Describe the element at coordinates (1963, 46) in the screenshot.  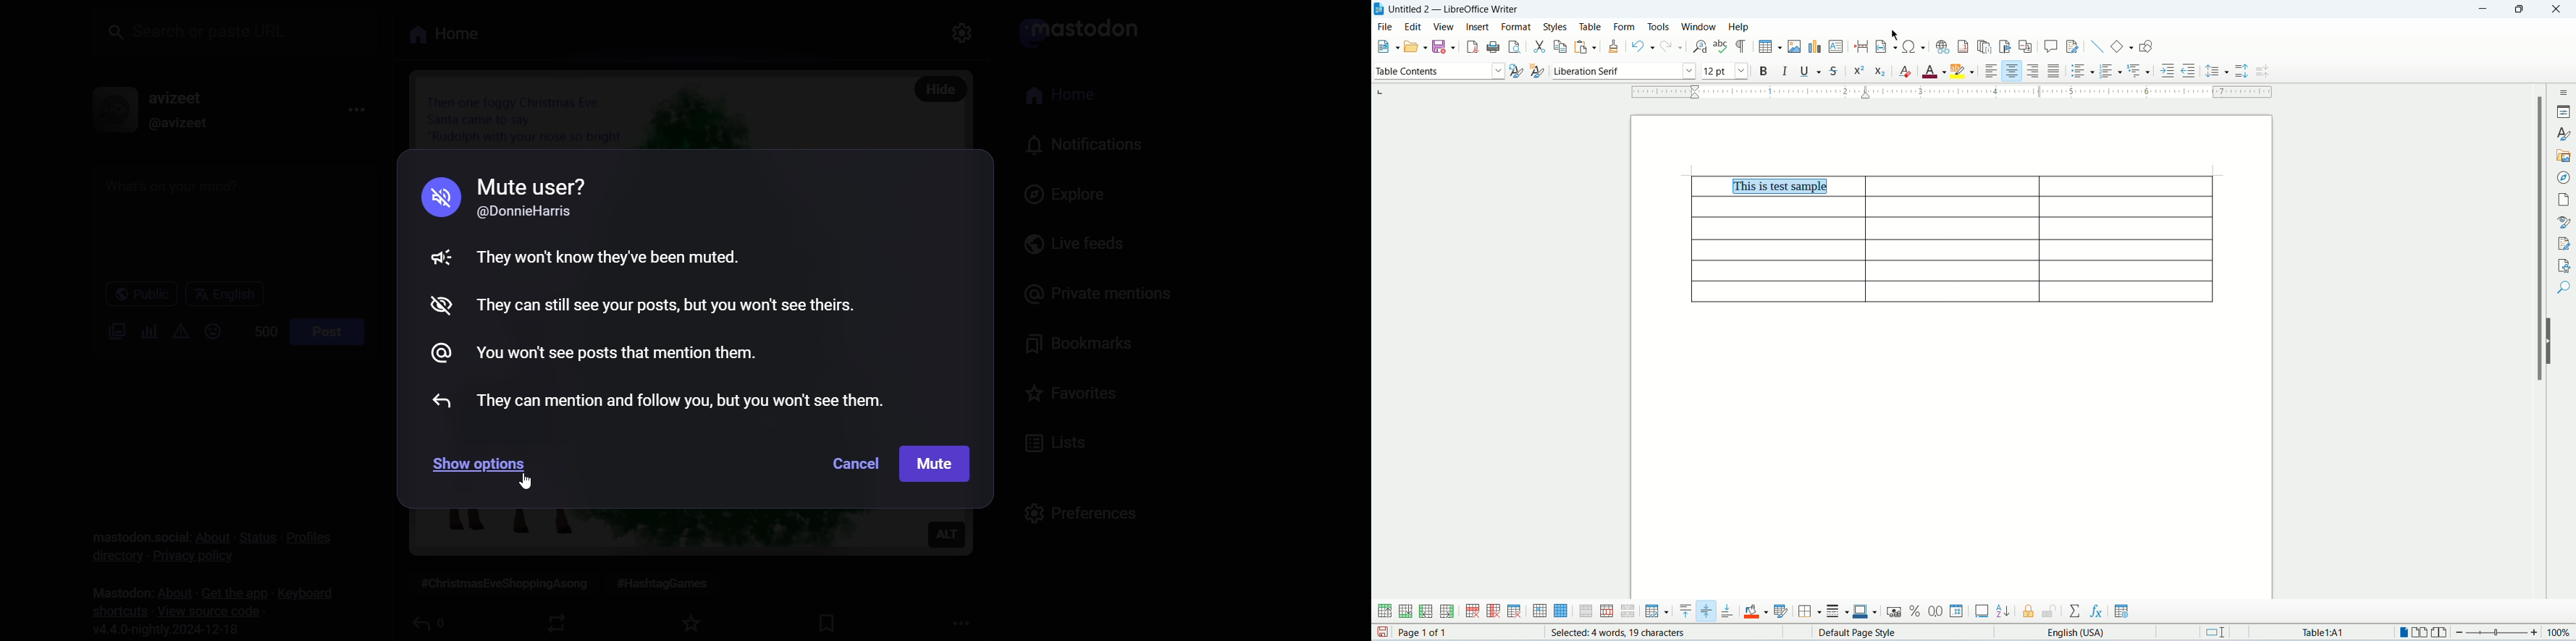
I see `insert footnote` at that location.